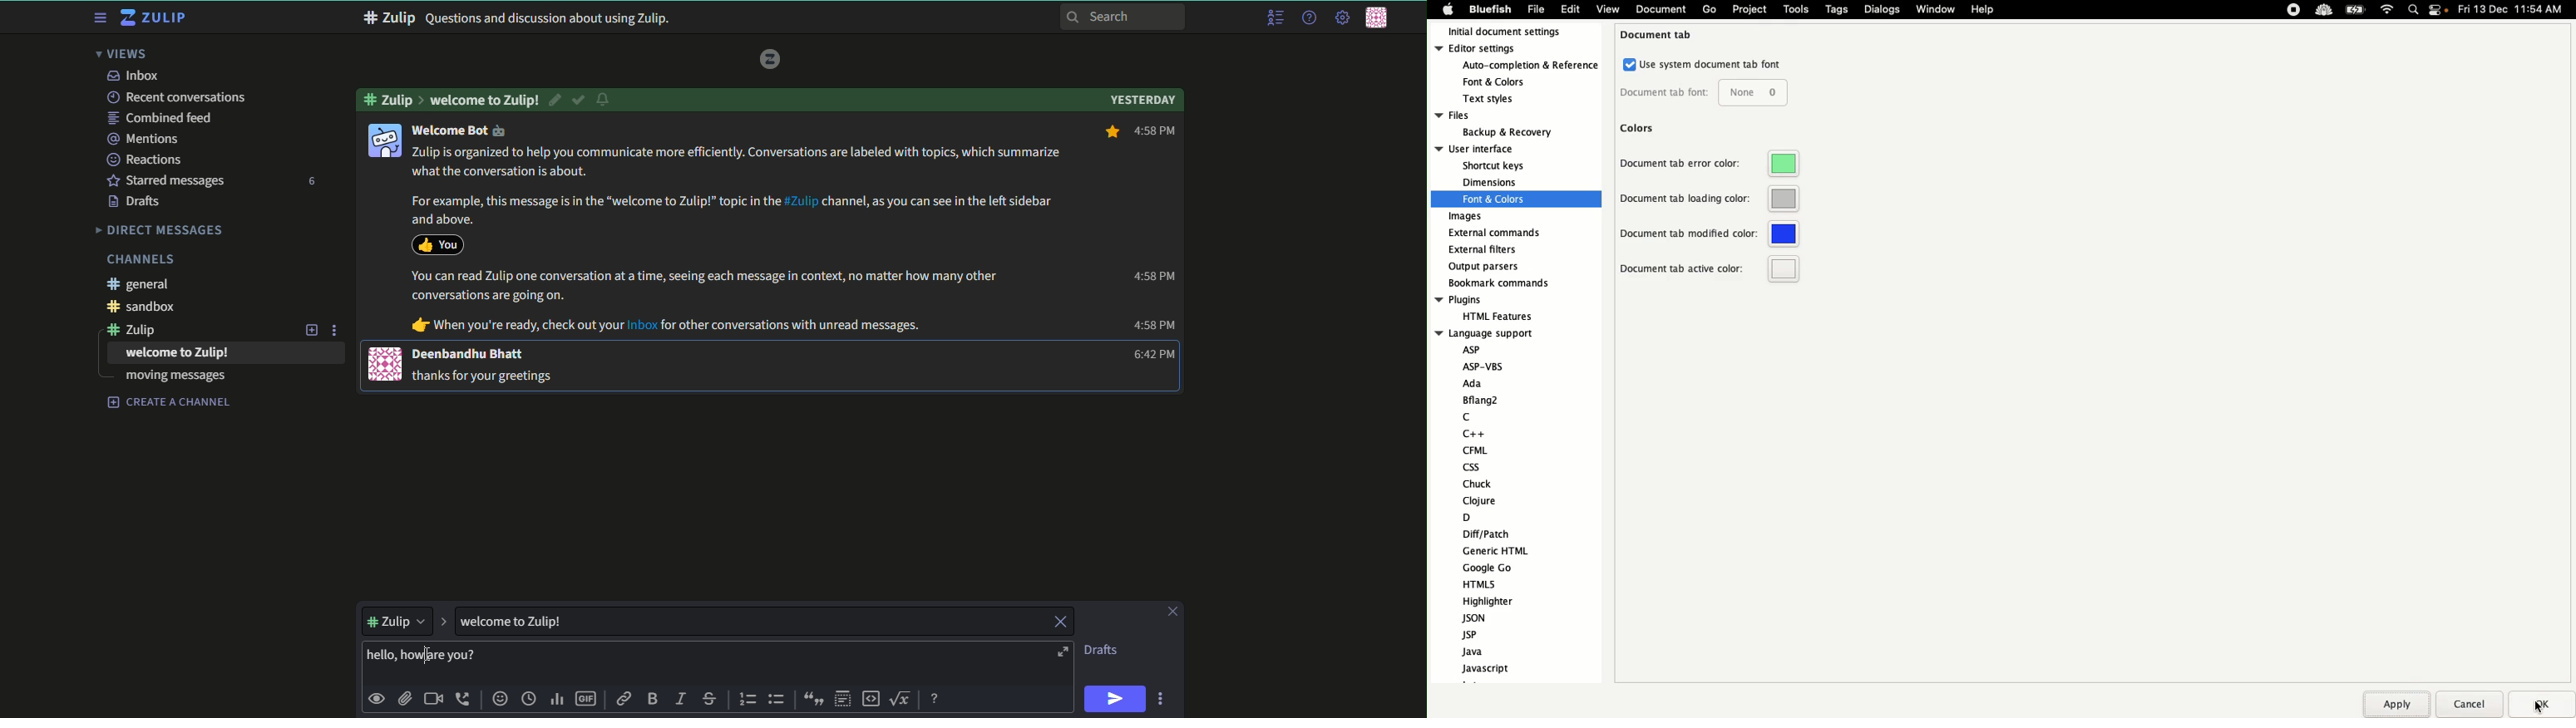 This screenshot has width=2576, height=728. What do you see at coordinates (728, 209) in the screenshot?
I see `For example, this message is in the “welcome to Zulip!” topic in the #Zulip channel, as you can see in the left sidebar and above.` at bounding box center [728, 209].